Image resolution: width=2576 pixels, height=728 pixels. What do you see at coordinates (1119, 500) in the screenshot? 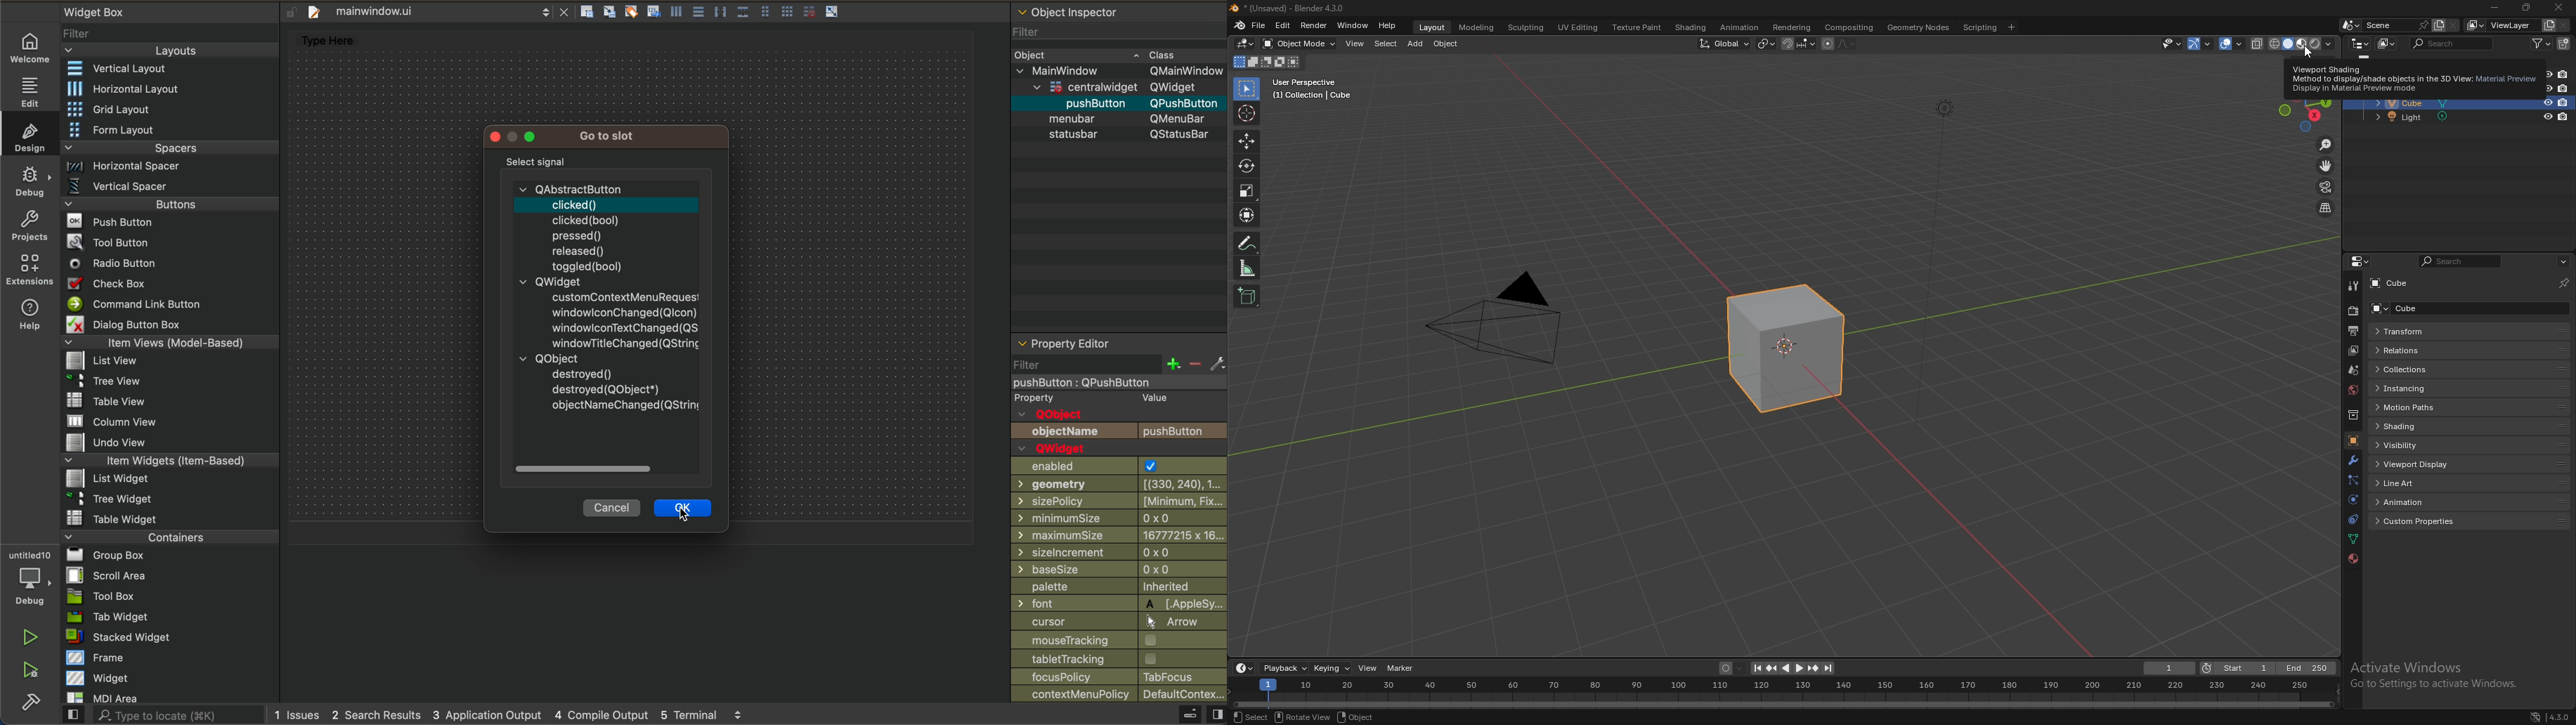
I see `size policy` at bounding box center [1119, 500].